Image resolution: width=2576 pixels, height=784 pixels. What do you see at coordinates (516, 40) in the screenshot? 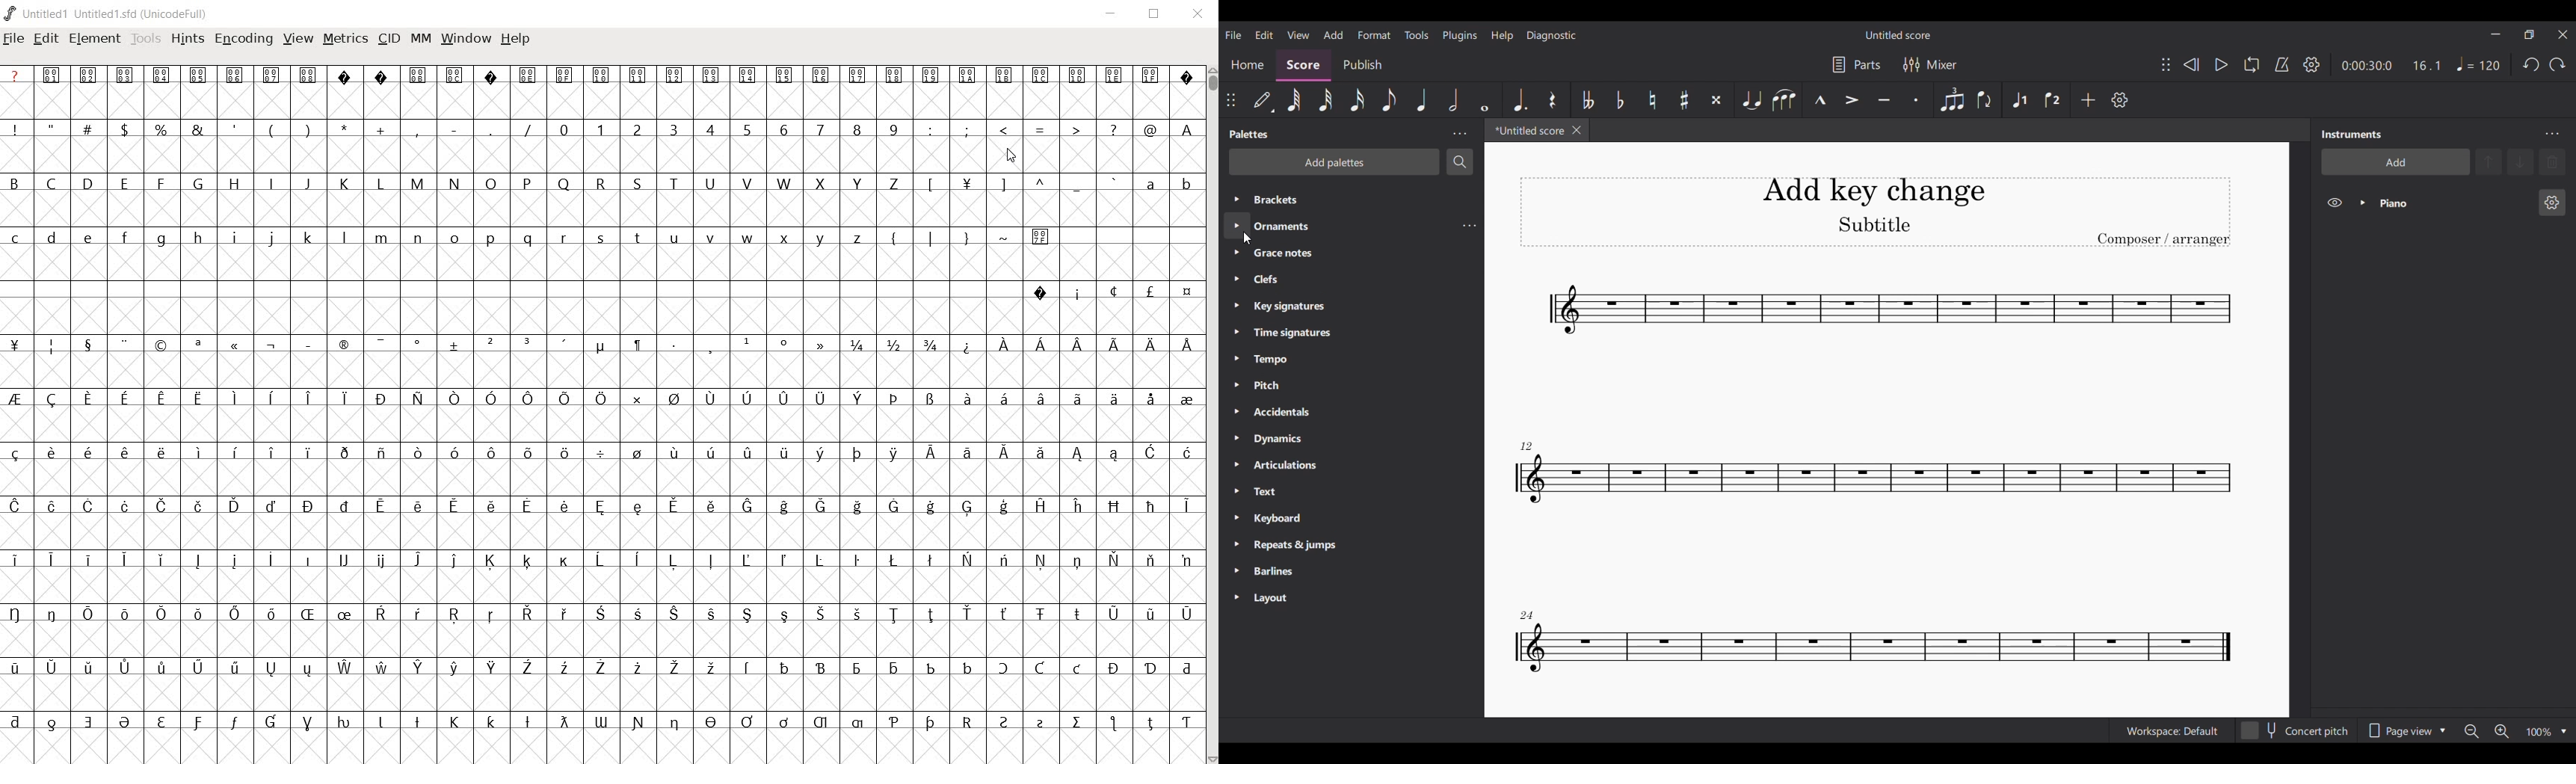
I see `help` at bounding box center [516, 40].